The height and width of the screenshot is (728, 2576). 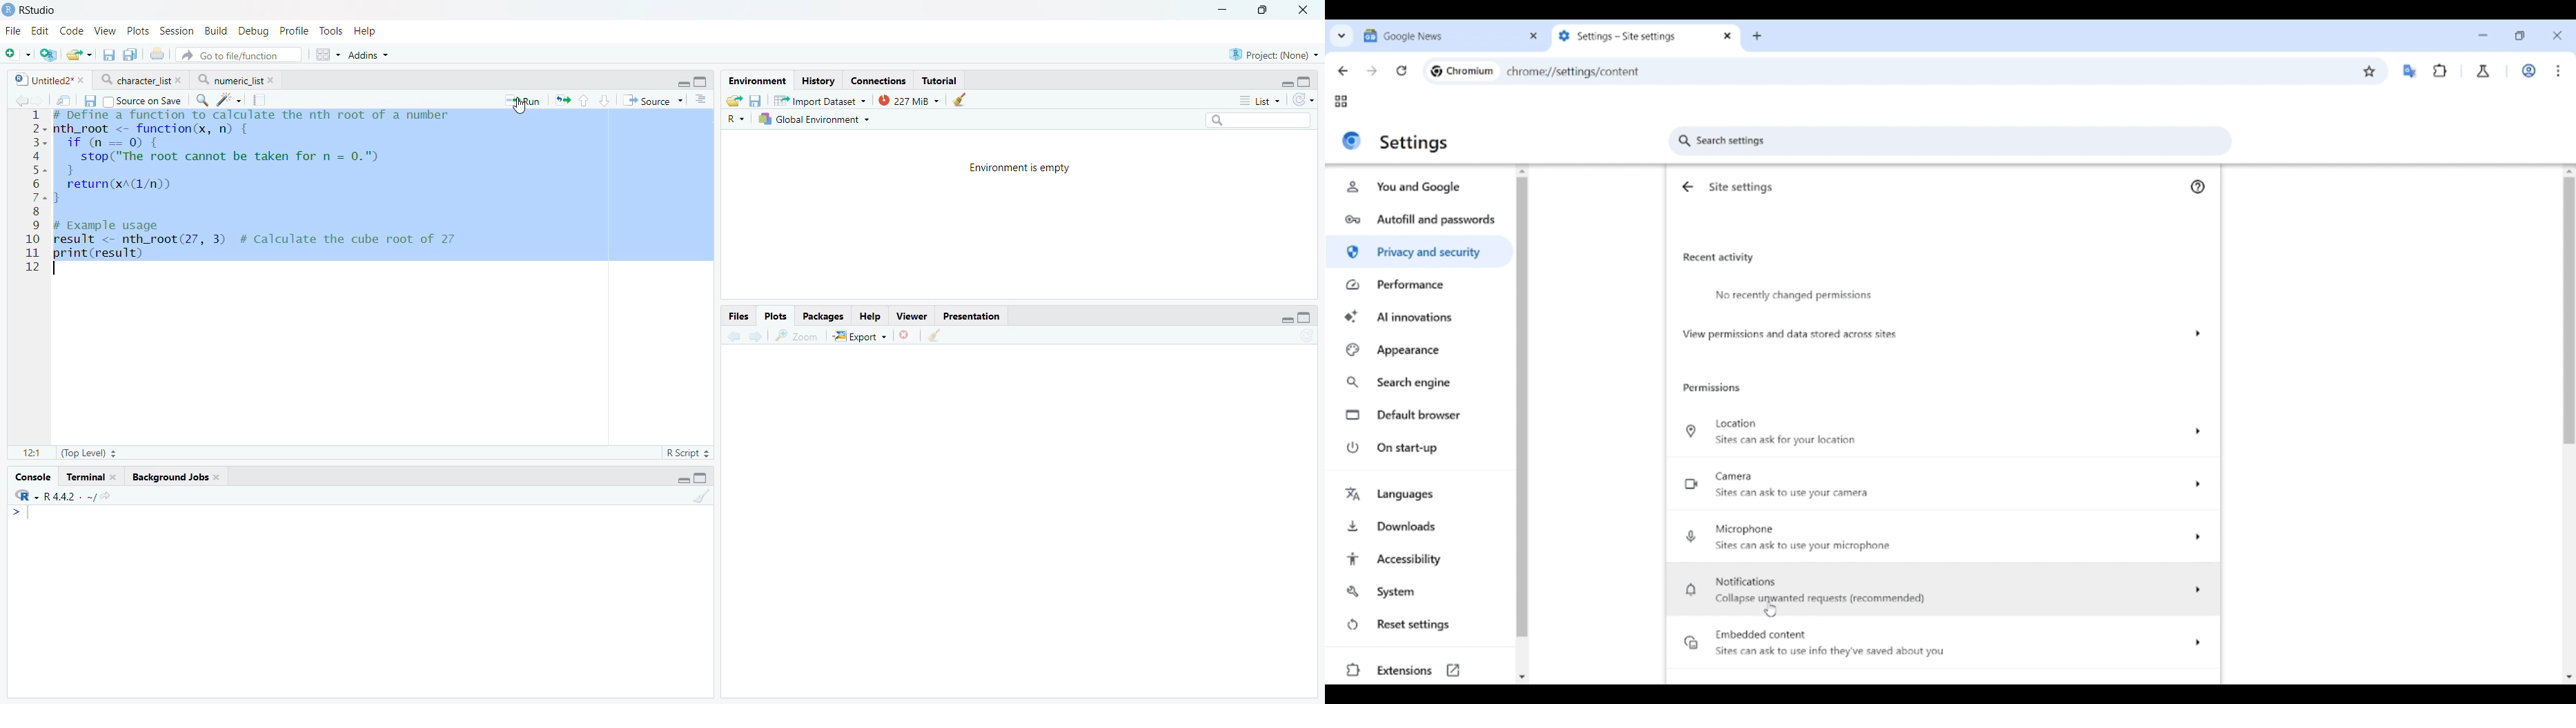 What do you see at coordinates (702, 99) in the screenshot?
I see `Show document outline` at bounding box center [702, 99].